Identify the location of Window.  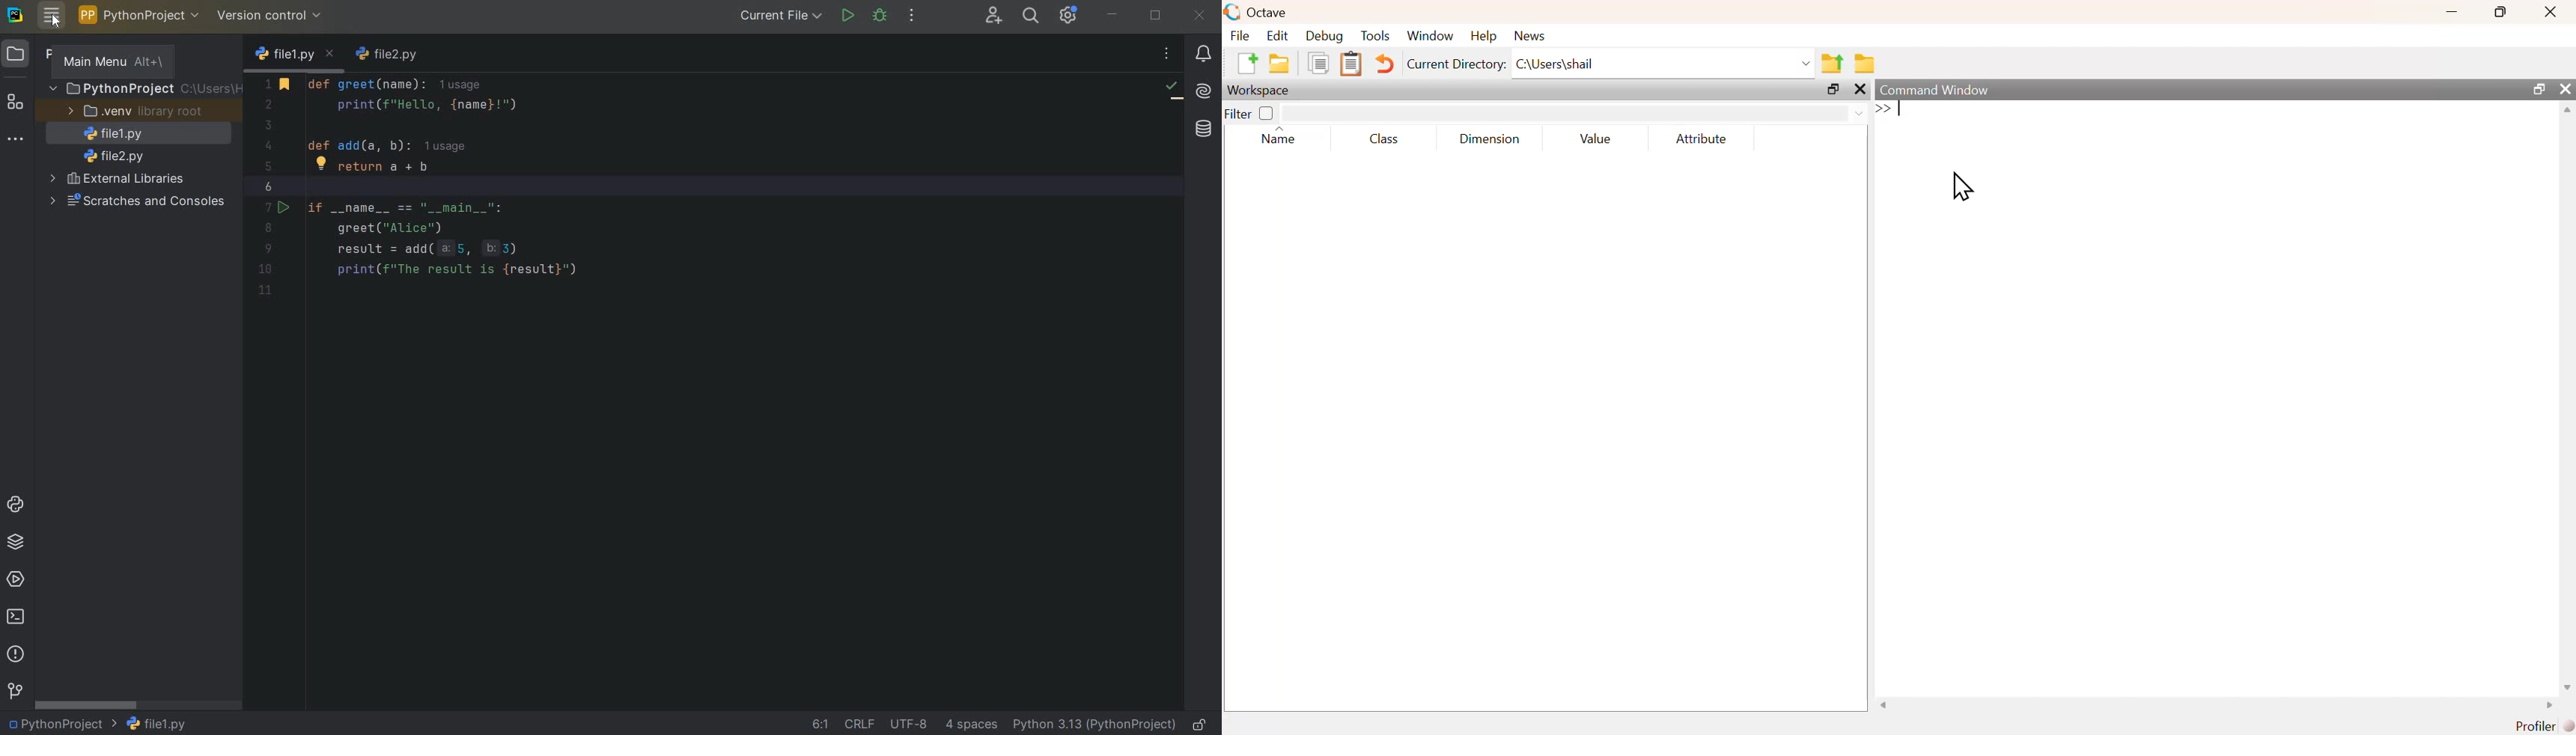
(1431, 36).